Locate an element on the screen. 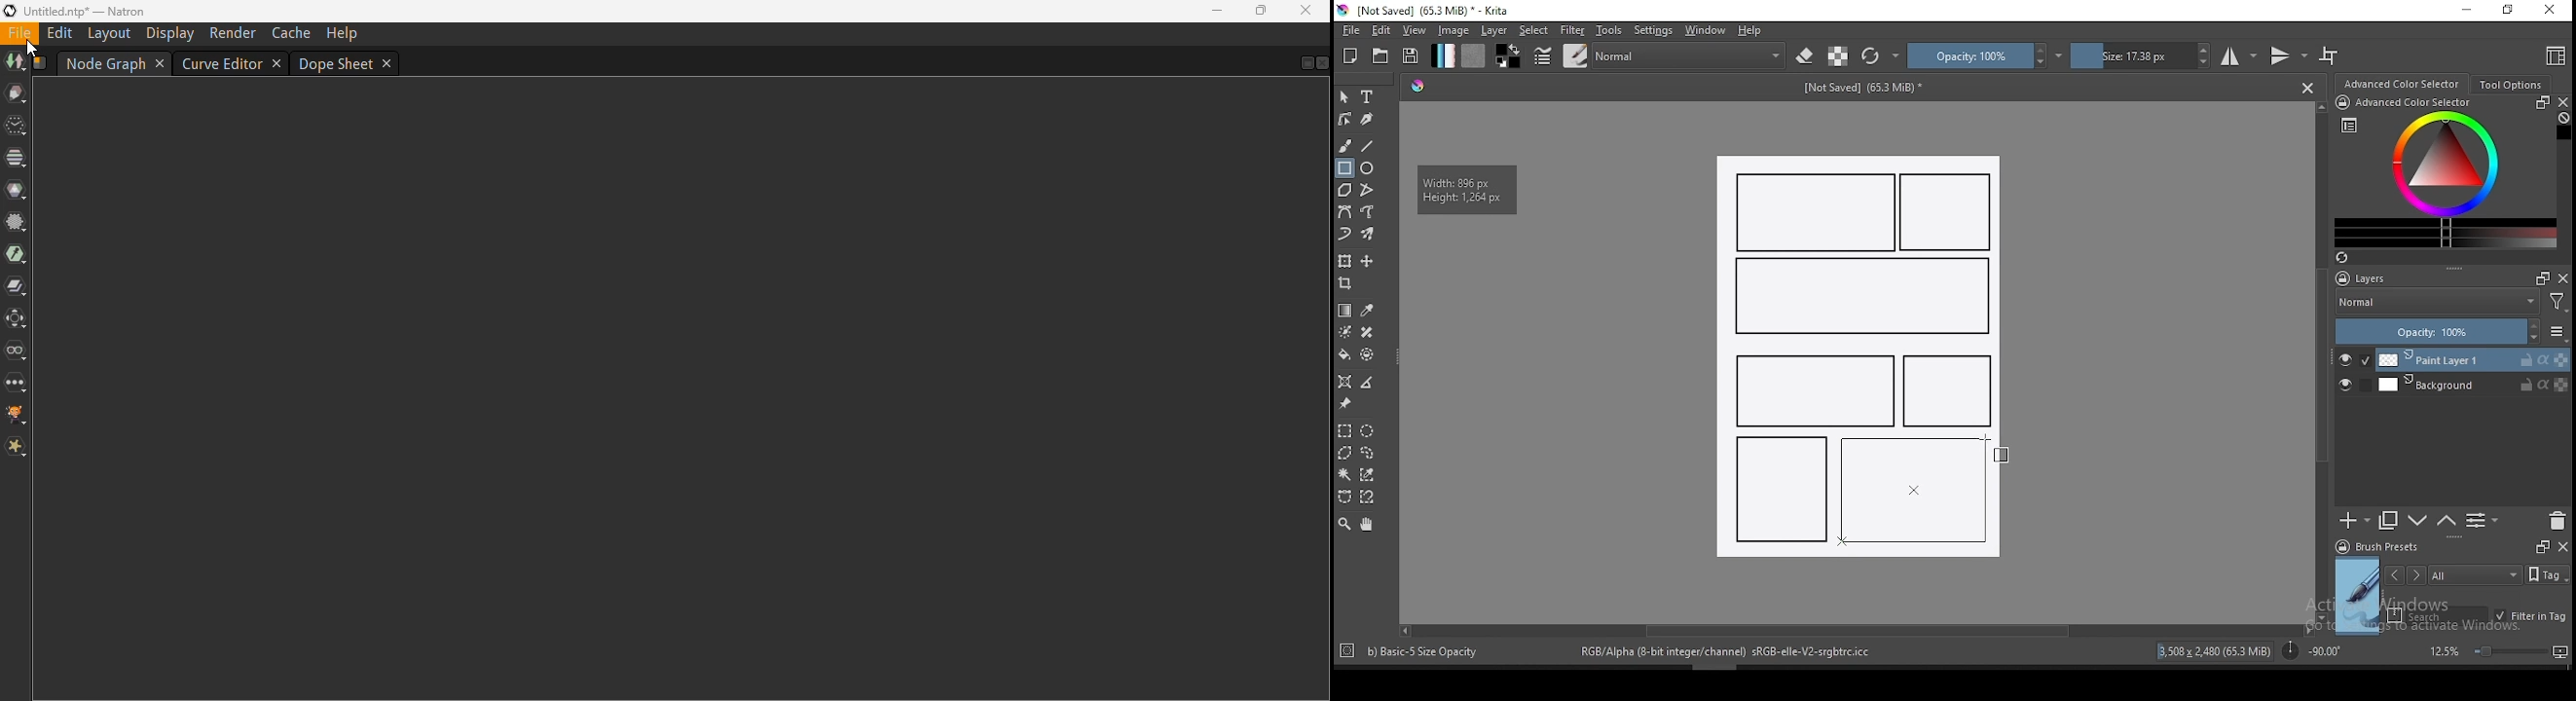 The width and height of the screenshot is (2576, 728). brushes is located at coordinates (1575, 55).